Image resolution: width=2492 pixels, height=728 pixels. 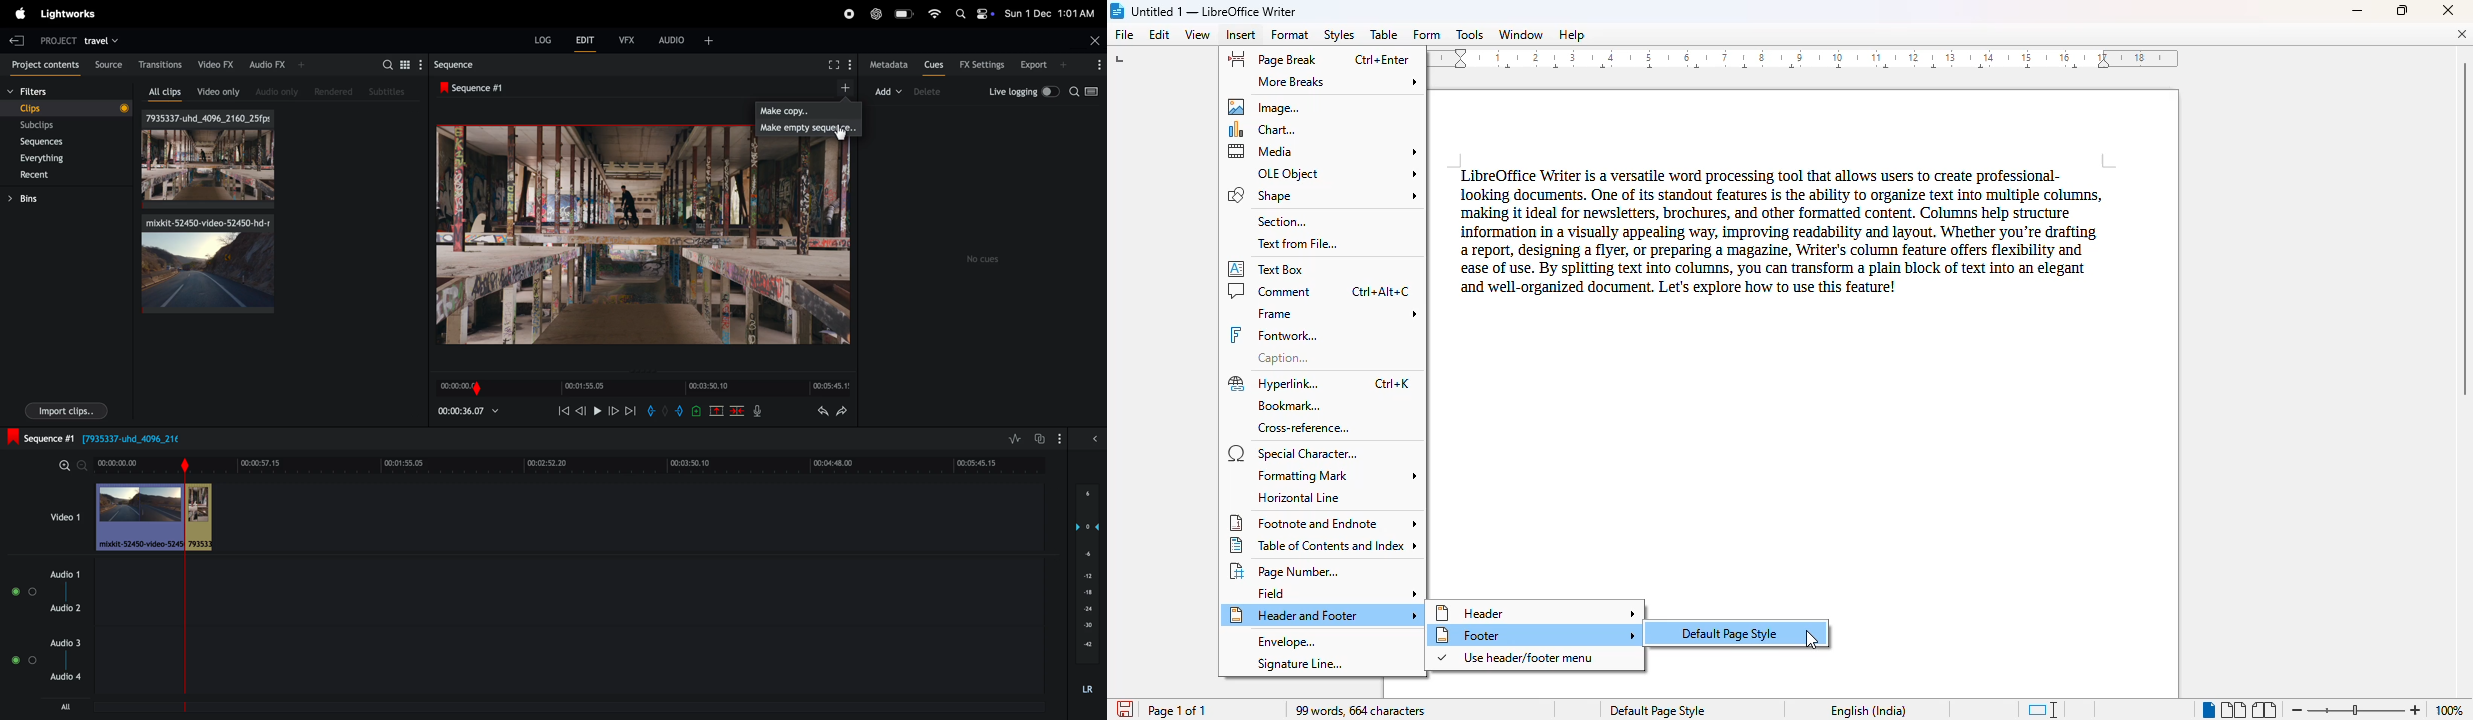 What do you see at coordinates (2263, 710) in the screenshot?
I see `book view` at bounding box center [2263, 710].